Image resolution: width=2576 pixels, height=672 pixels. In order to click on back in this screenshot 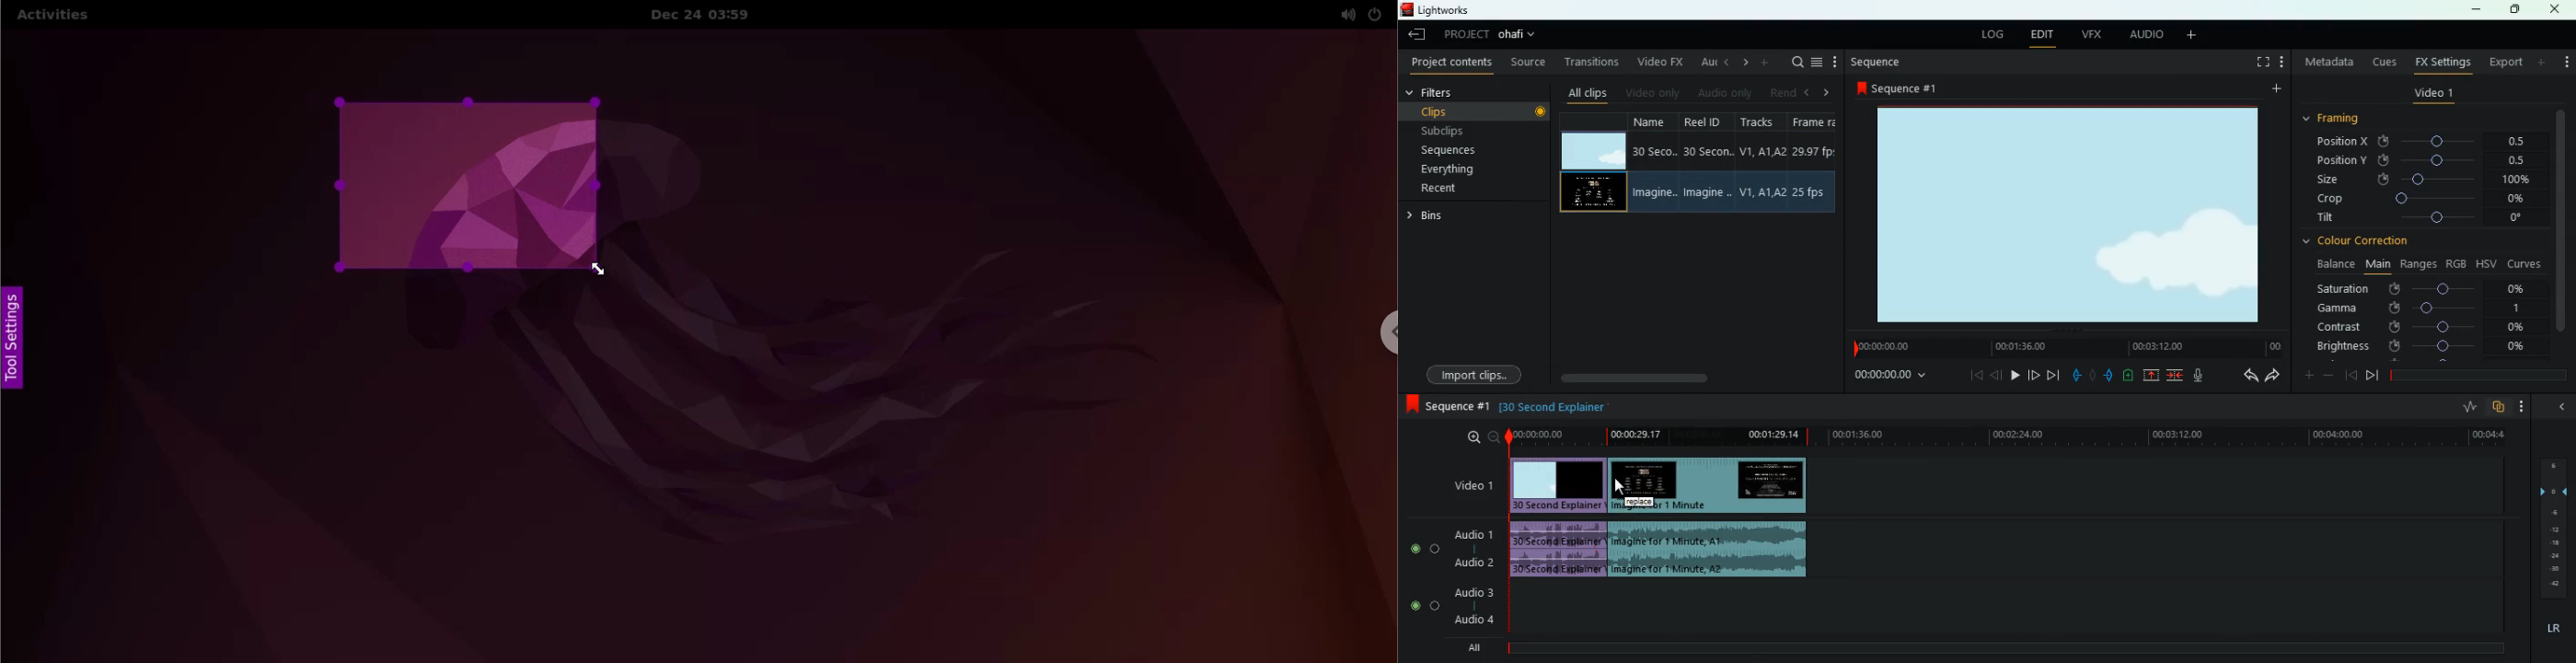, I will do `click(1419, 36)`.